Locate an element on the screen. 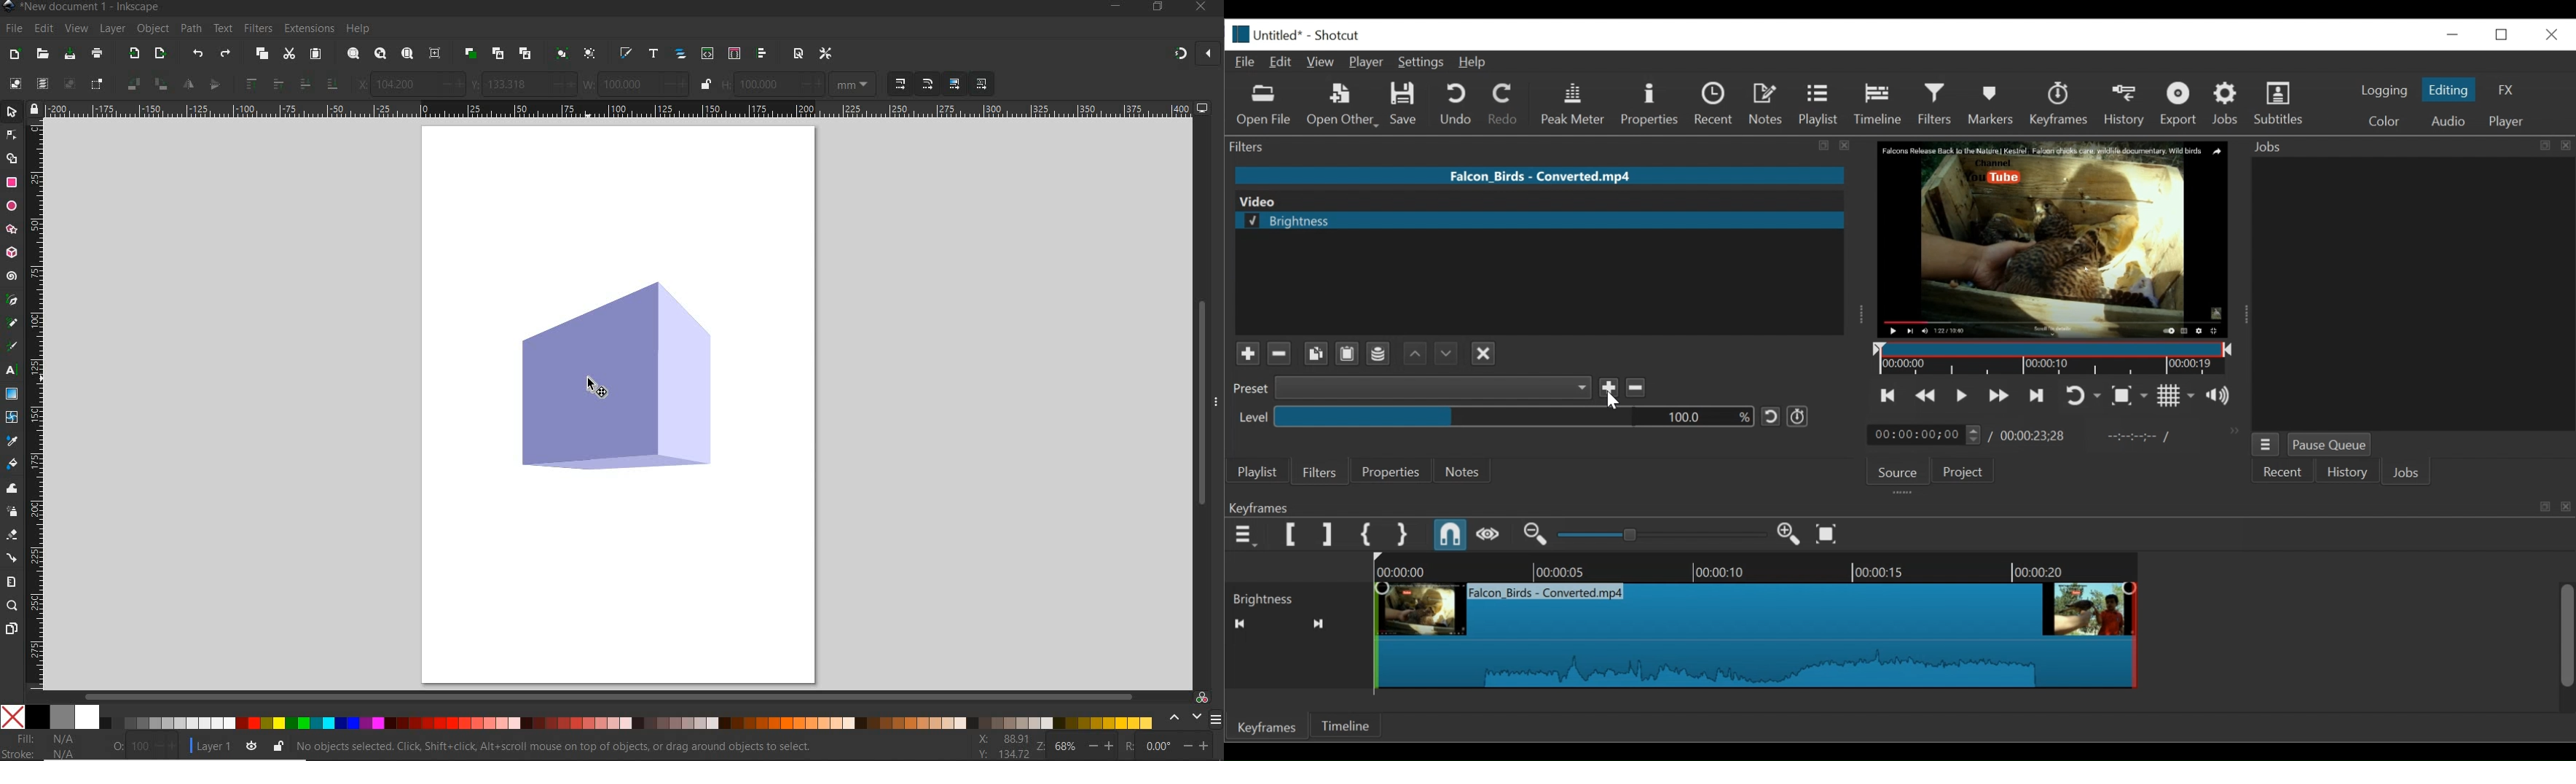  Keyframes is located at coordinates (2059, 104).